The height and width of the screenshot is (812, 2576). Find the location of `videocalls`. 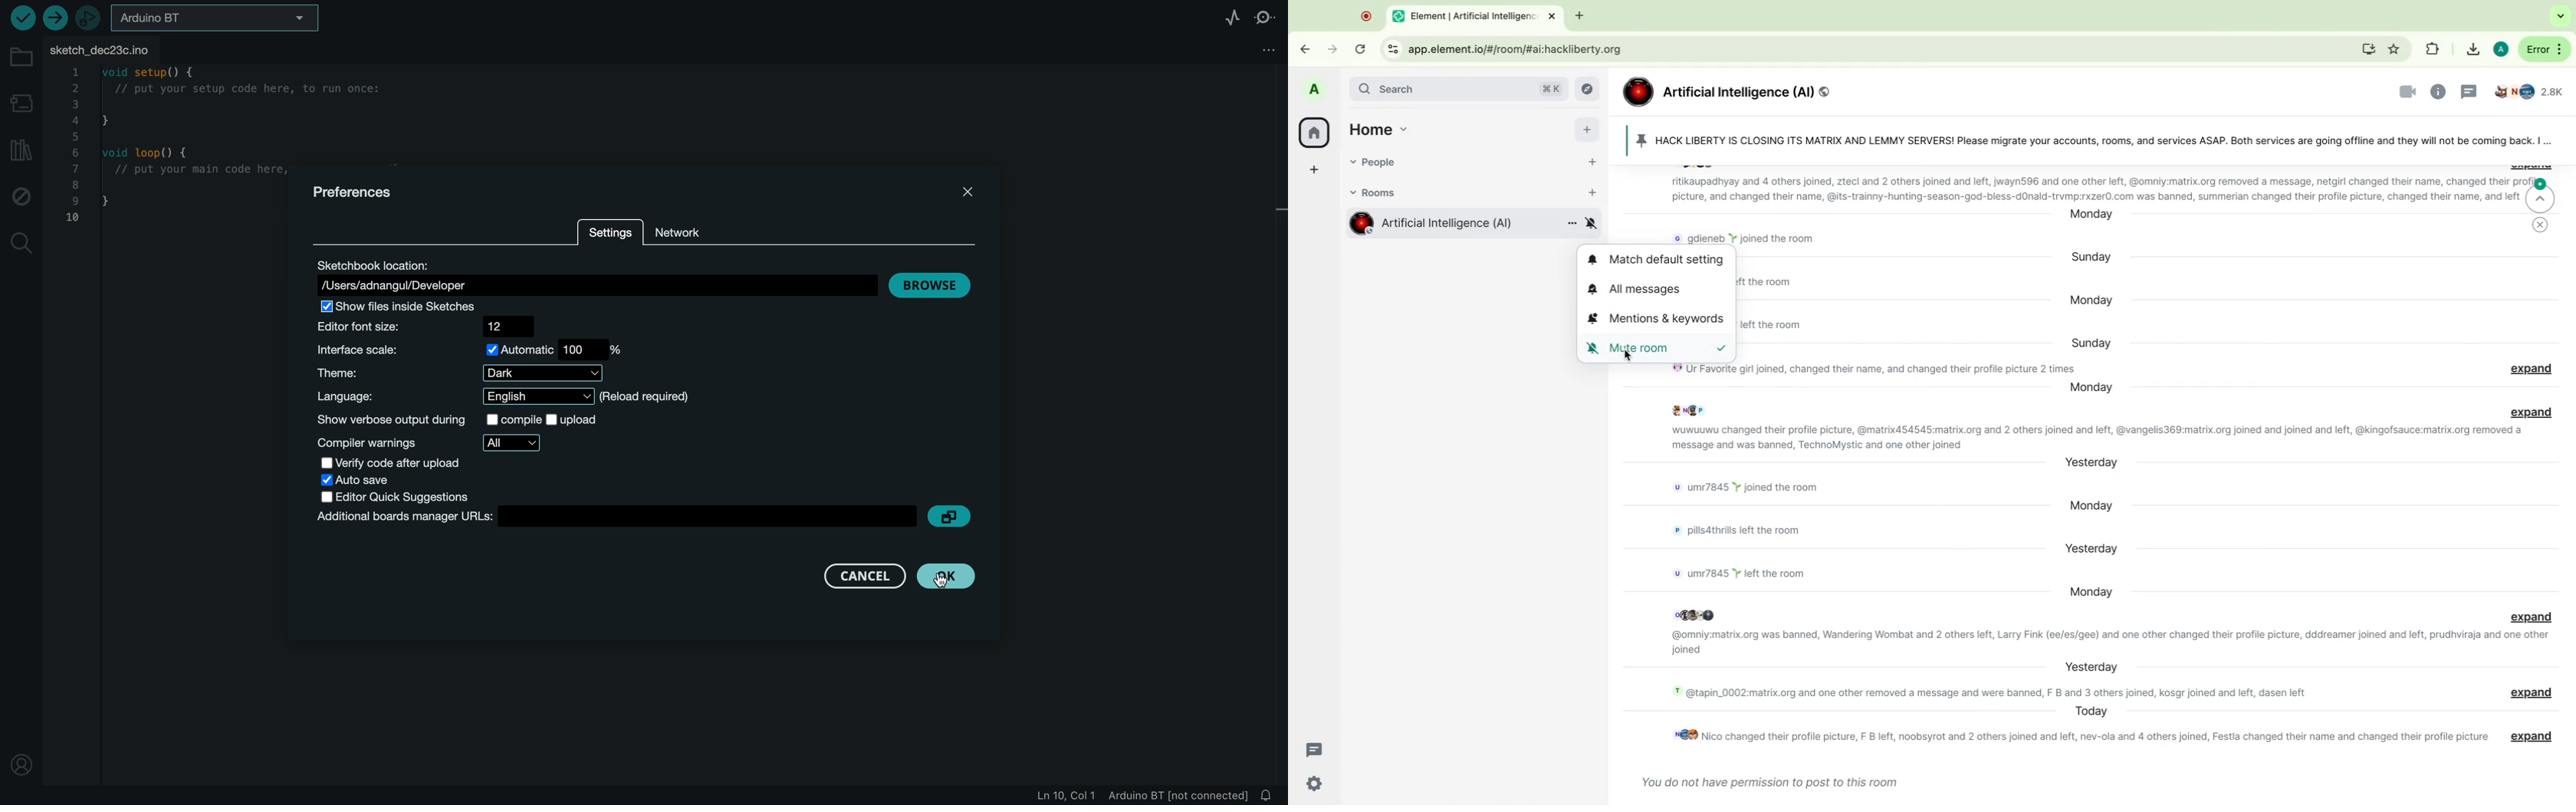

videocalls is located at coordinates (2400, 94).